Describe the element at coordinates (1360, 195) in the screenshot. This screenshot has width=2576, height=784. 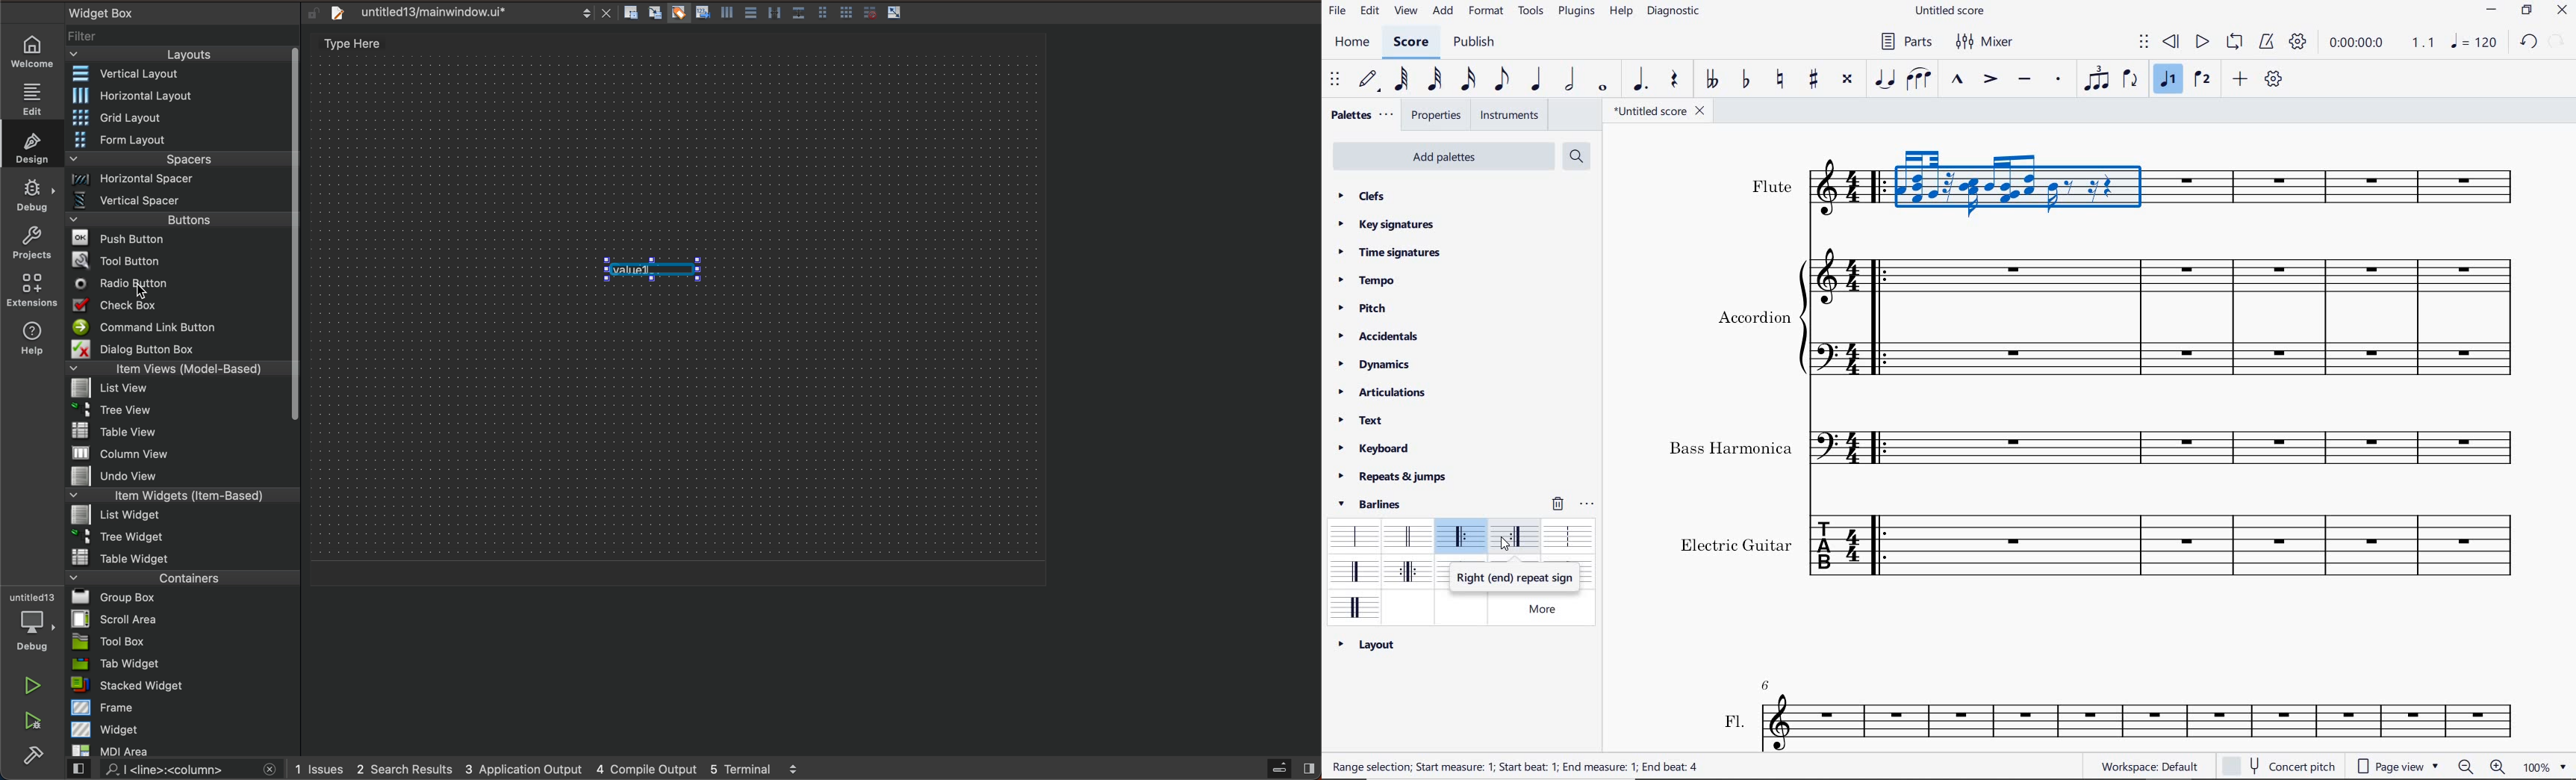
I see `clefs` at that location.